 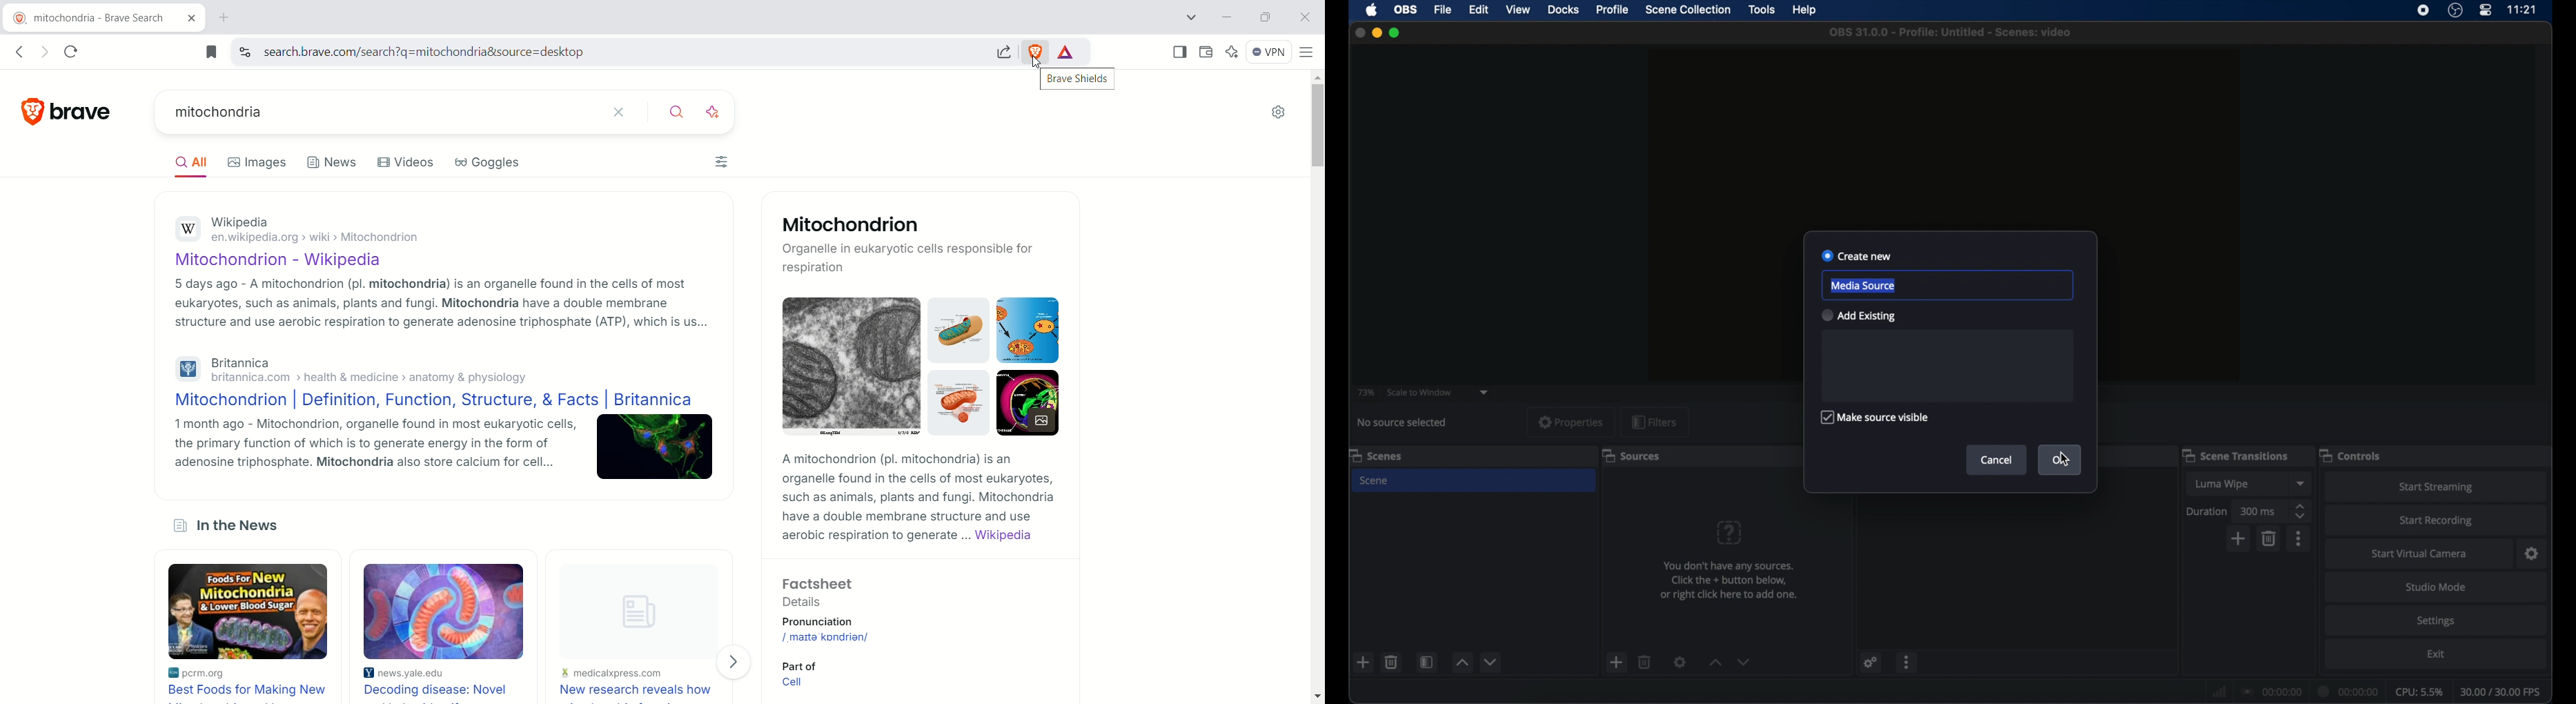 I want to click on settings, so click(x=2437, y=622).